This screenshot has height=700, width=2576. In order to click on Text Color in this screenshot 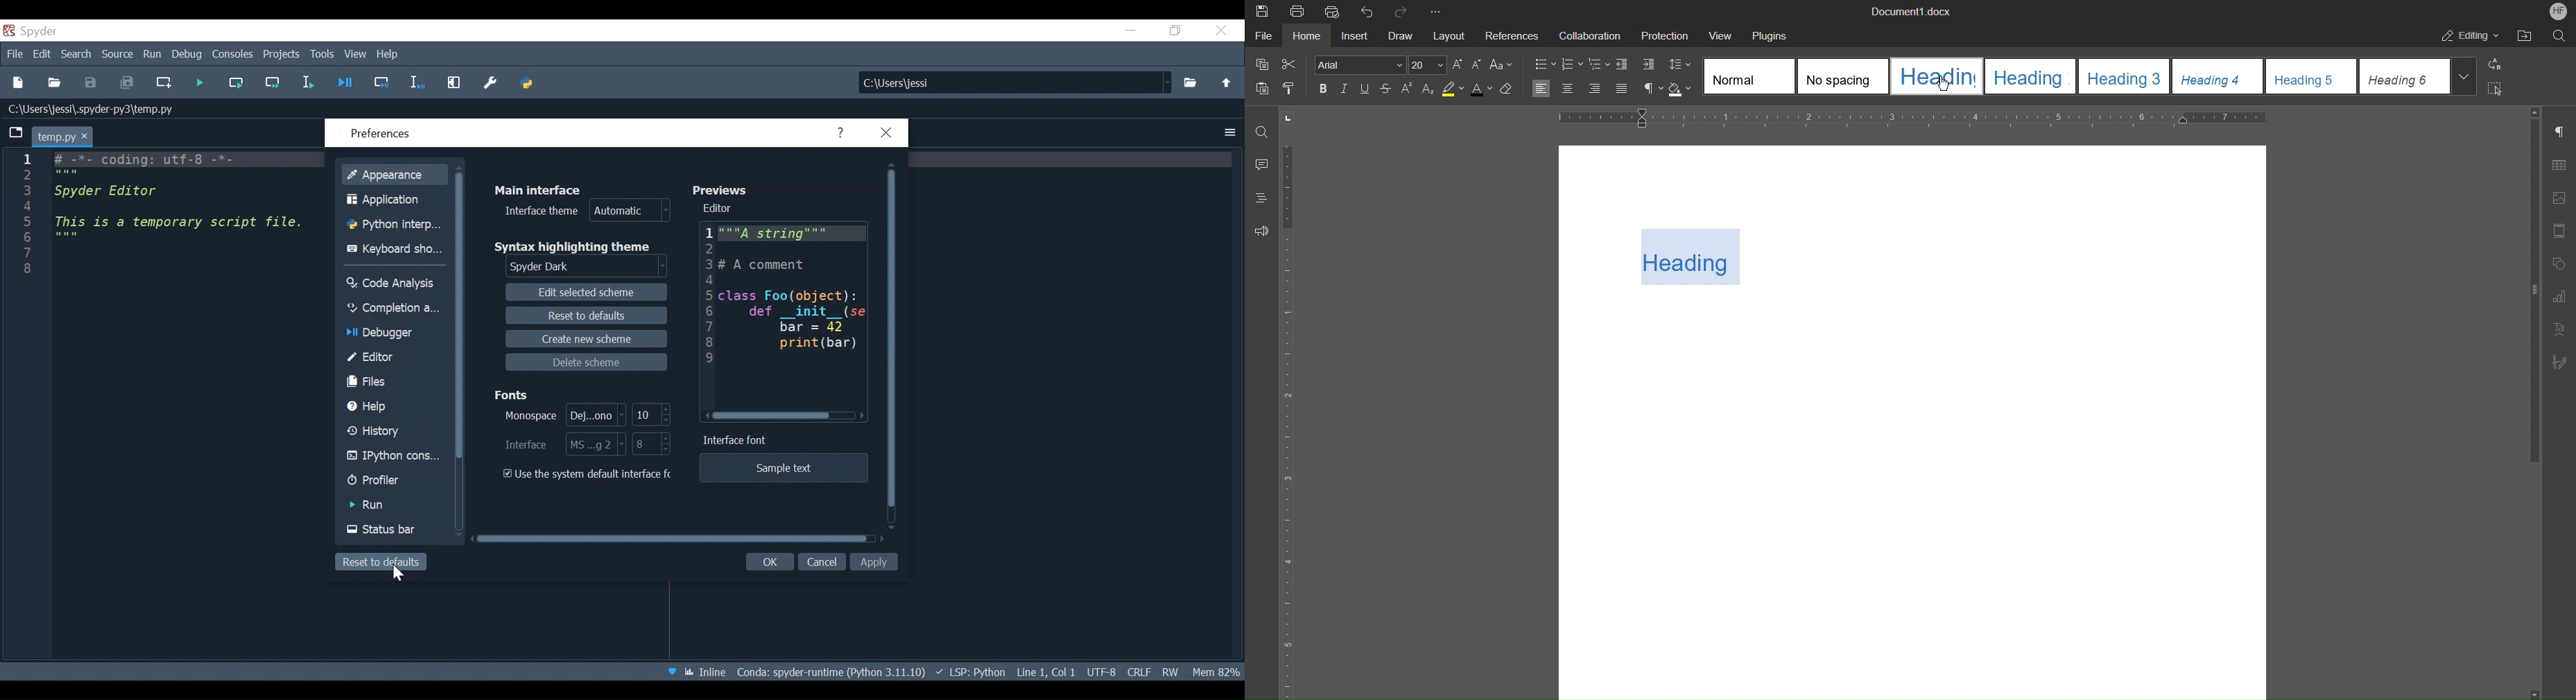, I will do `click(1480, 91)`.